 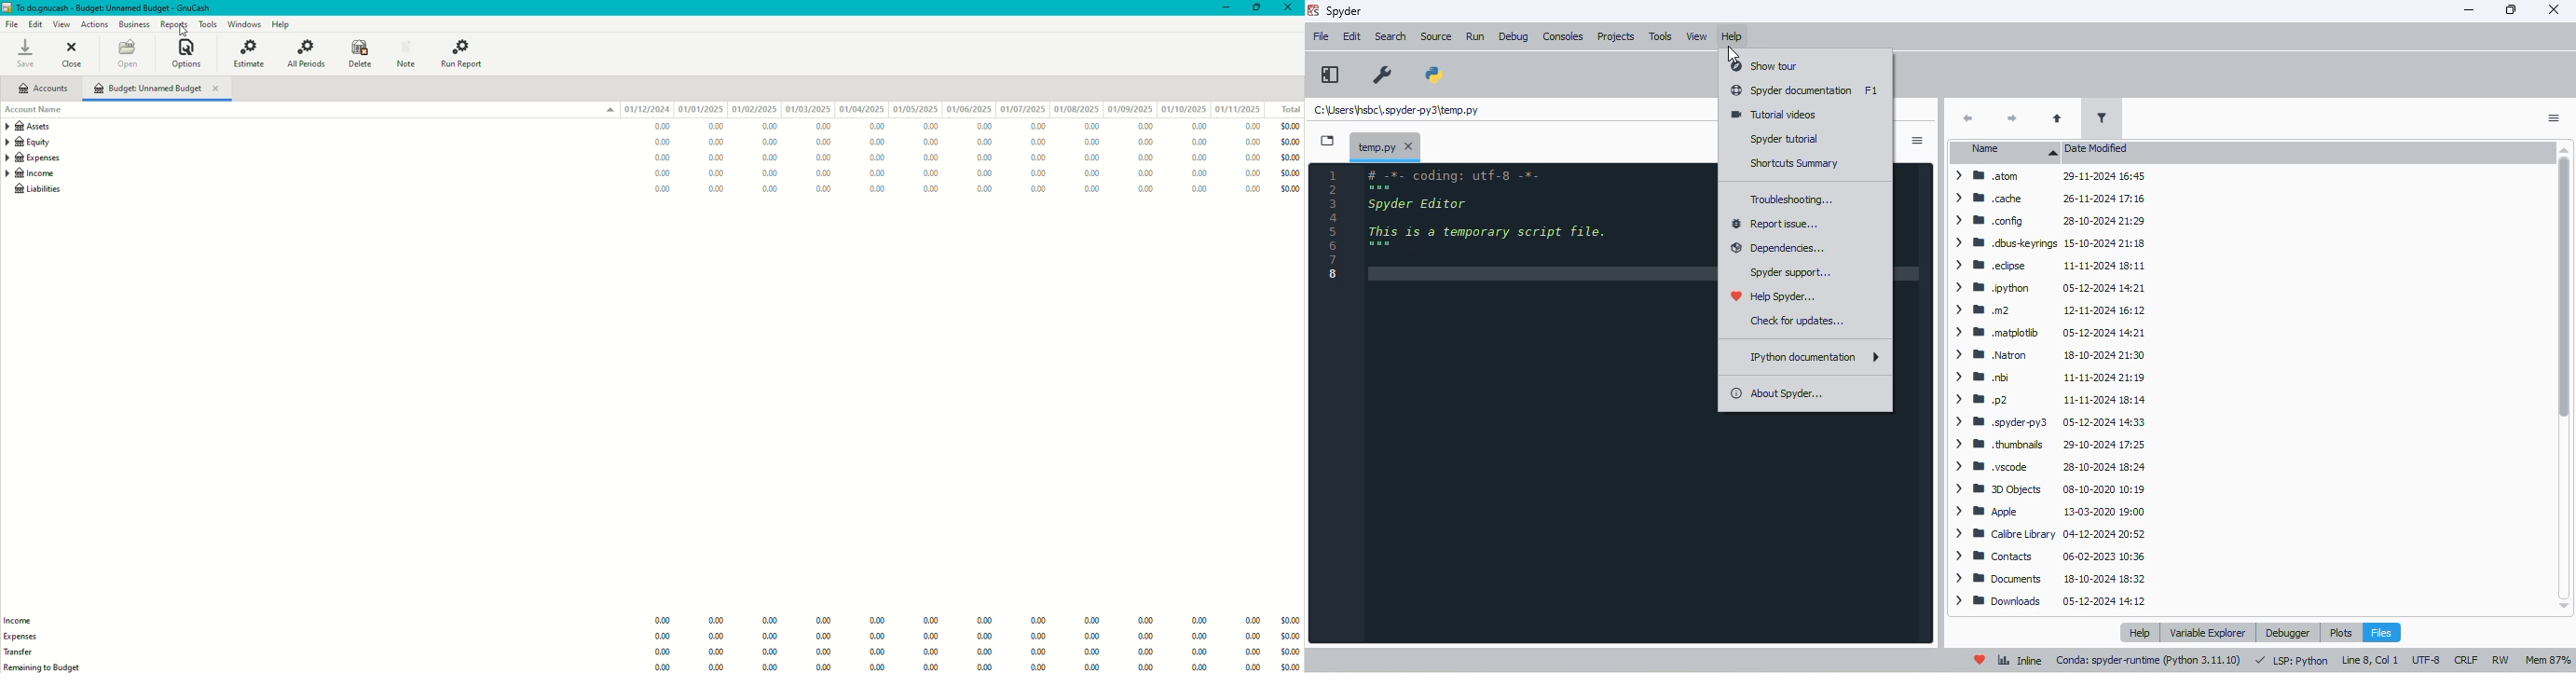 What do you see at coordinates (1291, 158) in the screenshot?
I see `$0.00` at bounding box center [1291, 158].